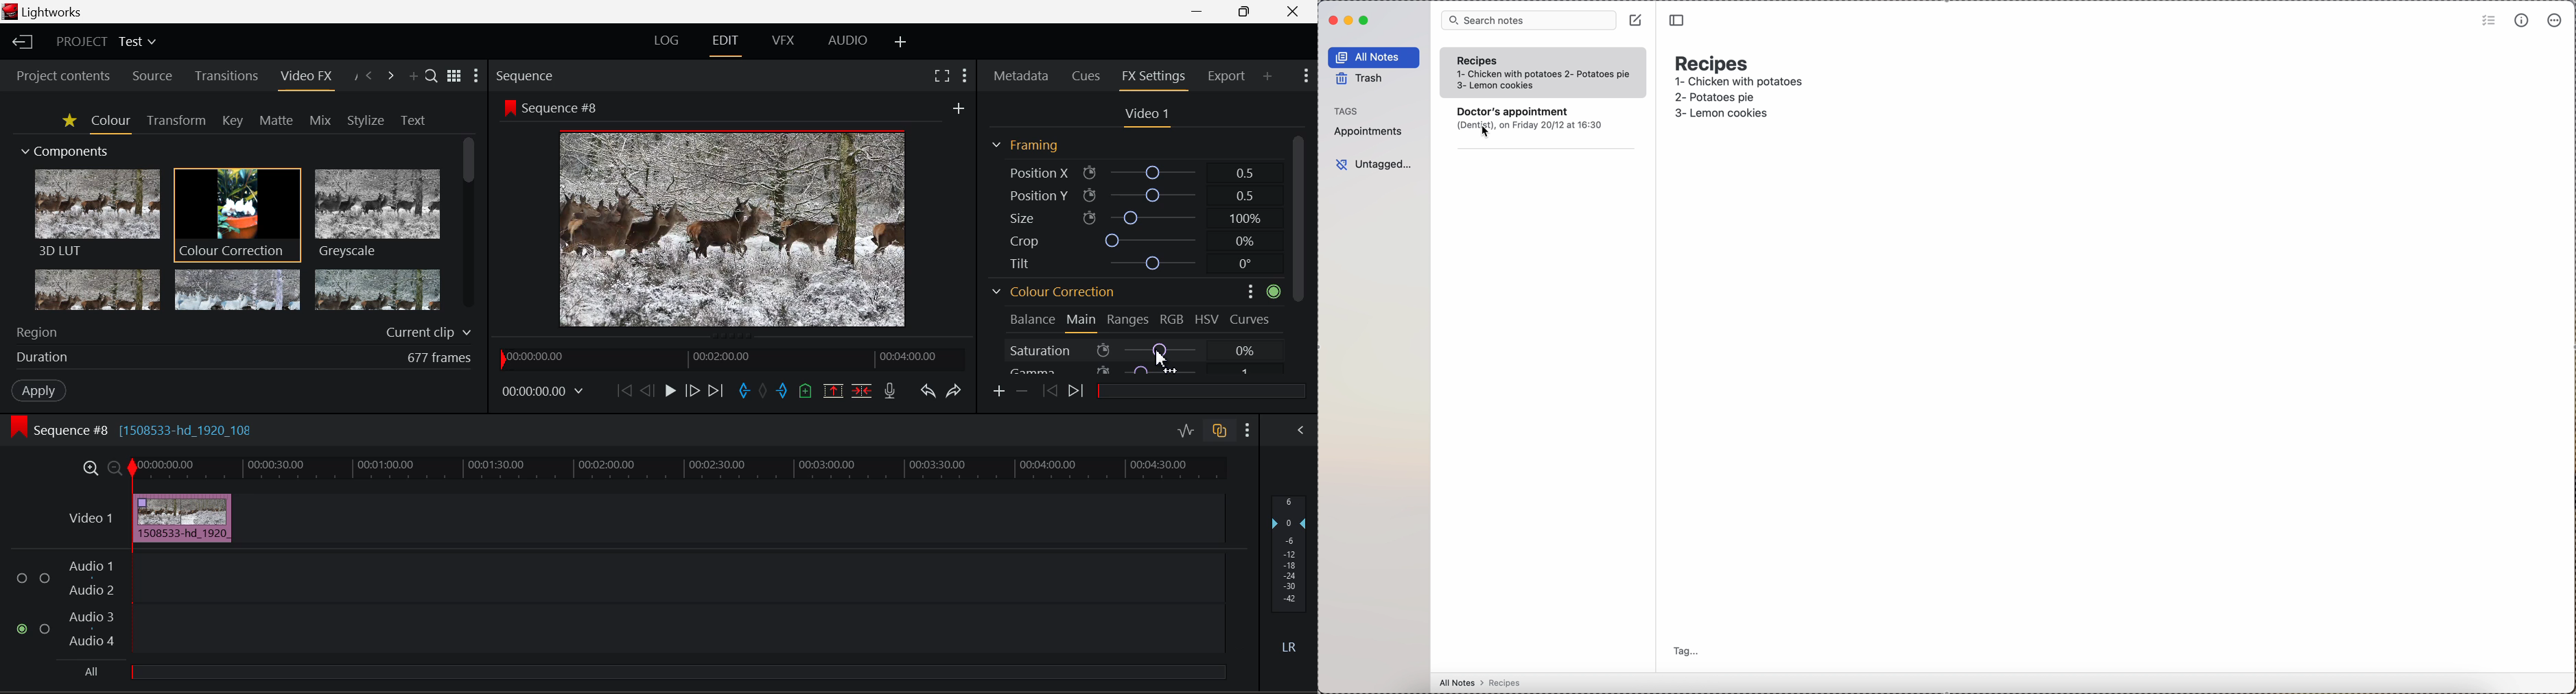 This screenshot has width=2576, height=700. What do you see at coordinates (1267, 74) in the screenshot?
I see `Add Panel` at bounding box center [1267, 74].